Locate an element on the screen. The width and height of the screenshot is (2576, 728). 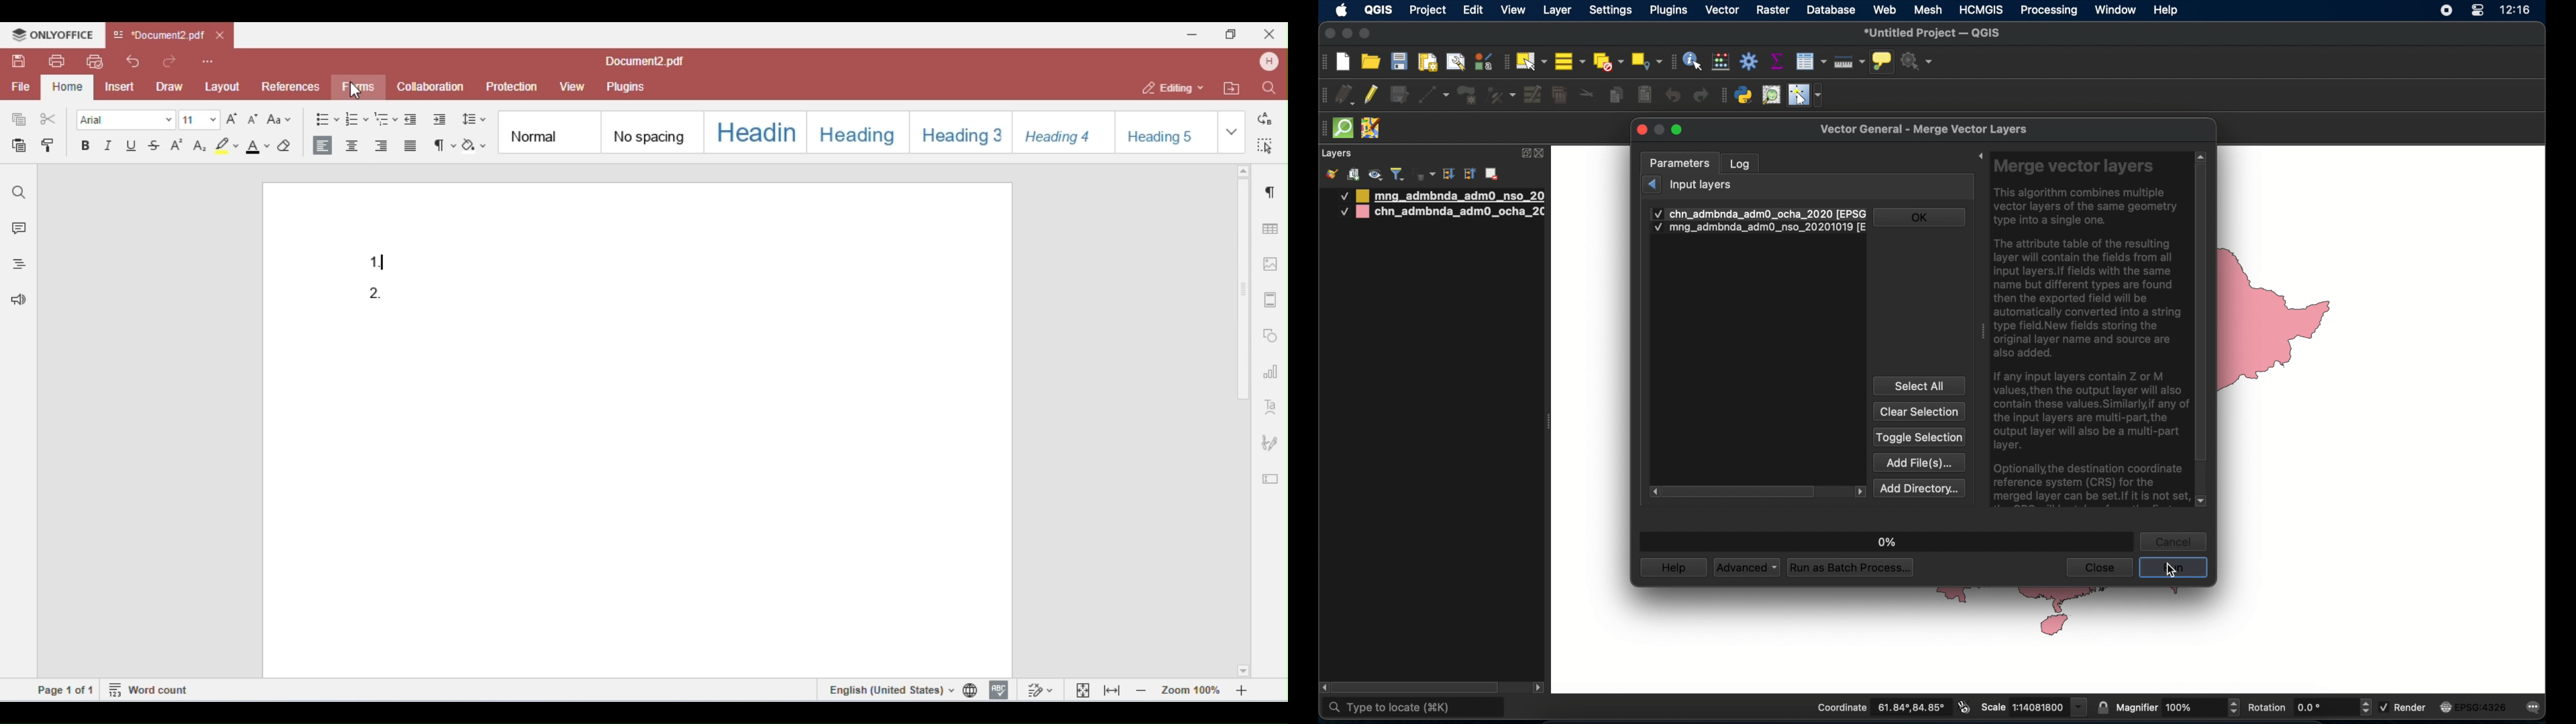
Merge vector layers

This algorithm combines multiple
vector layers of the same geometry
type into a single one.

The attribute table of the resulting
layer will contain the fields from all
input layers. If fields with the same
name but different types are found
then the exported field will be
automatically converted into a string
type field.New fields storing the
original layer name and source are
also added.

If any input layers contain Z or M
values, then the output layer will also
contain these values. Similarly,if any of
the input layers are multi-part,the
output layer will also be a multi-part
layer.

Optionally, the destination coordinate
reference system (CRS) for the
merged layer can be set.If it is not set is located at coordinates (2089, 330).